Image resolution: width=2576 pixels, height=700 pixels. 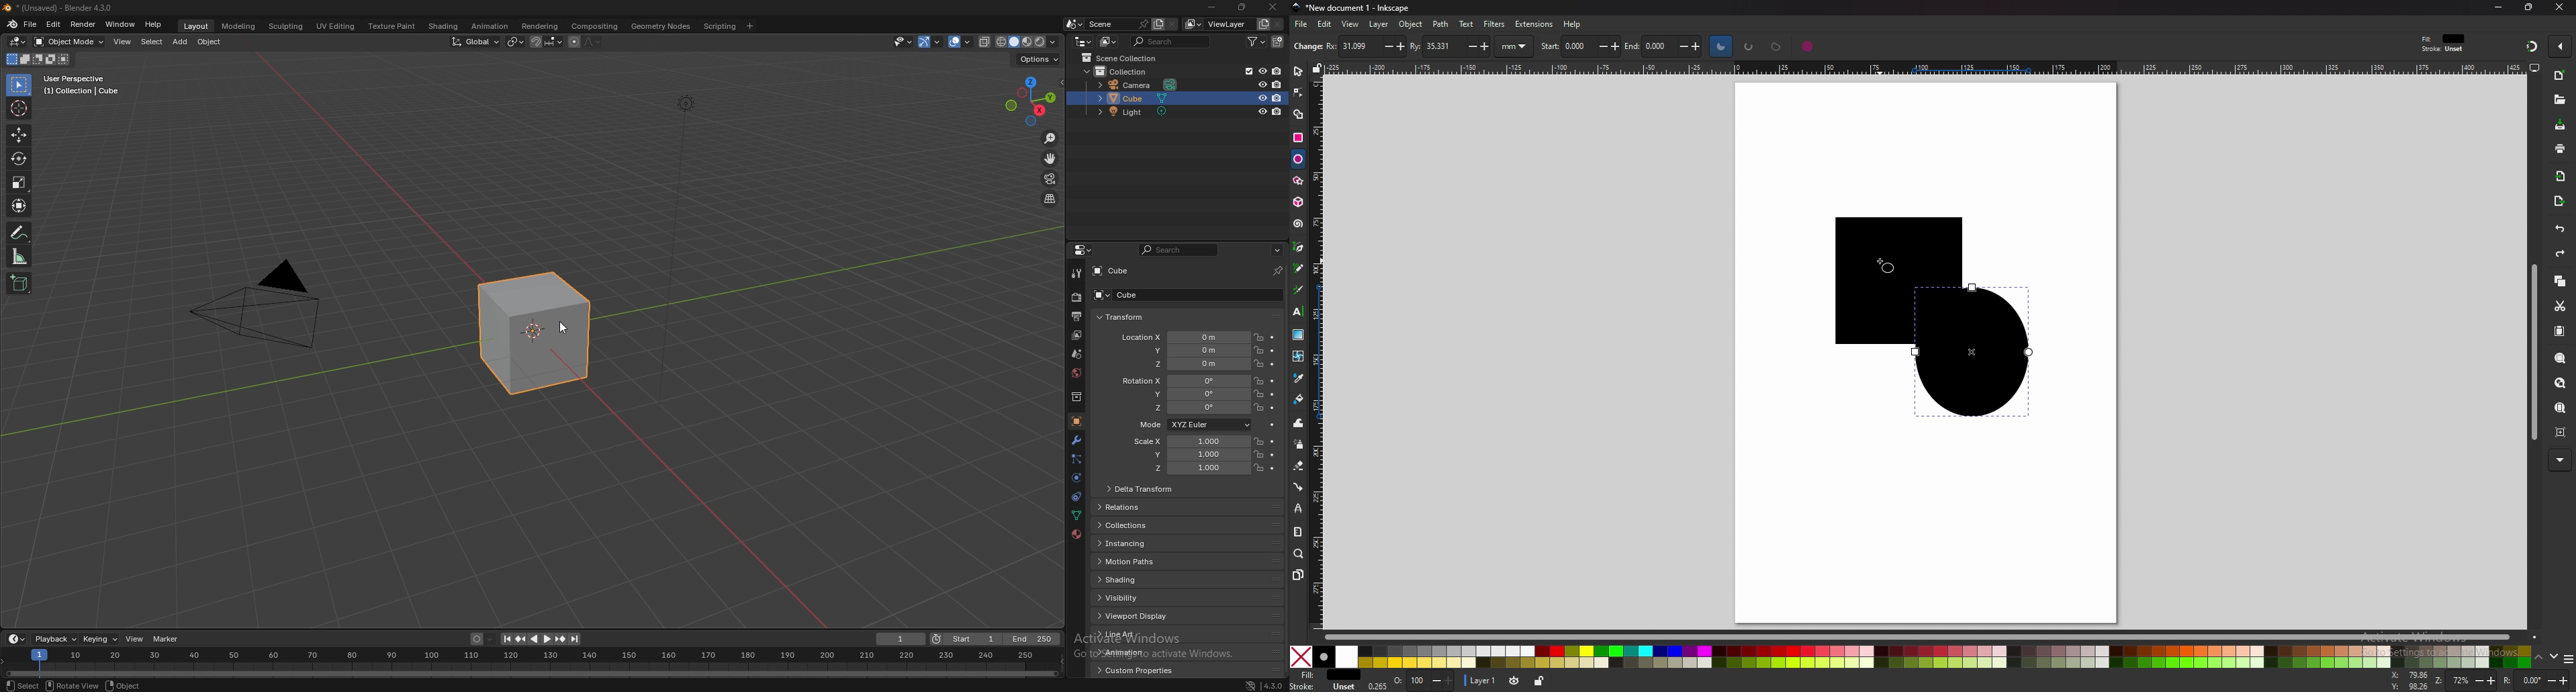 What do you see at coordinates (688, 99) in the screenshot?
I see `lighting` at bounding box center [688, 99].